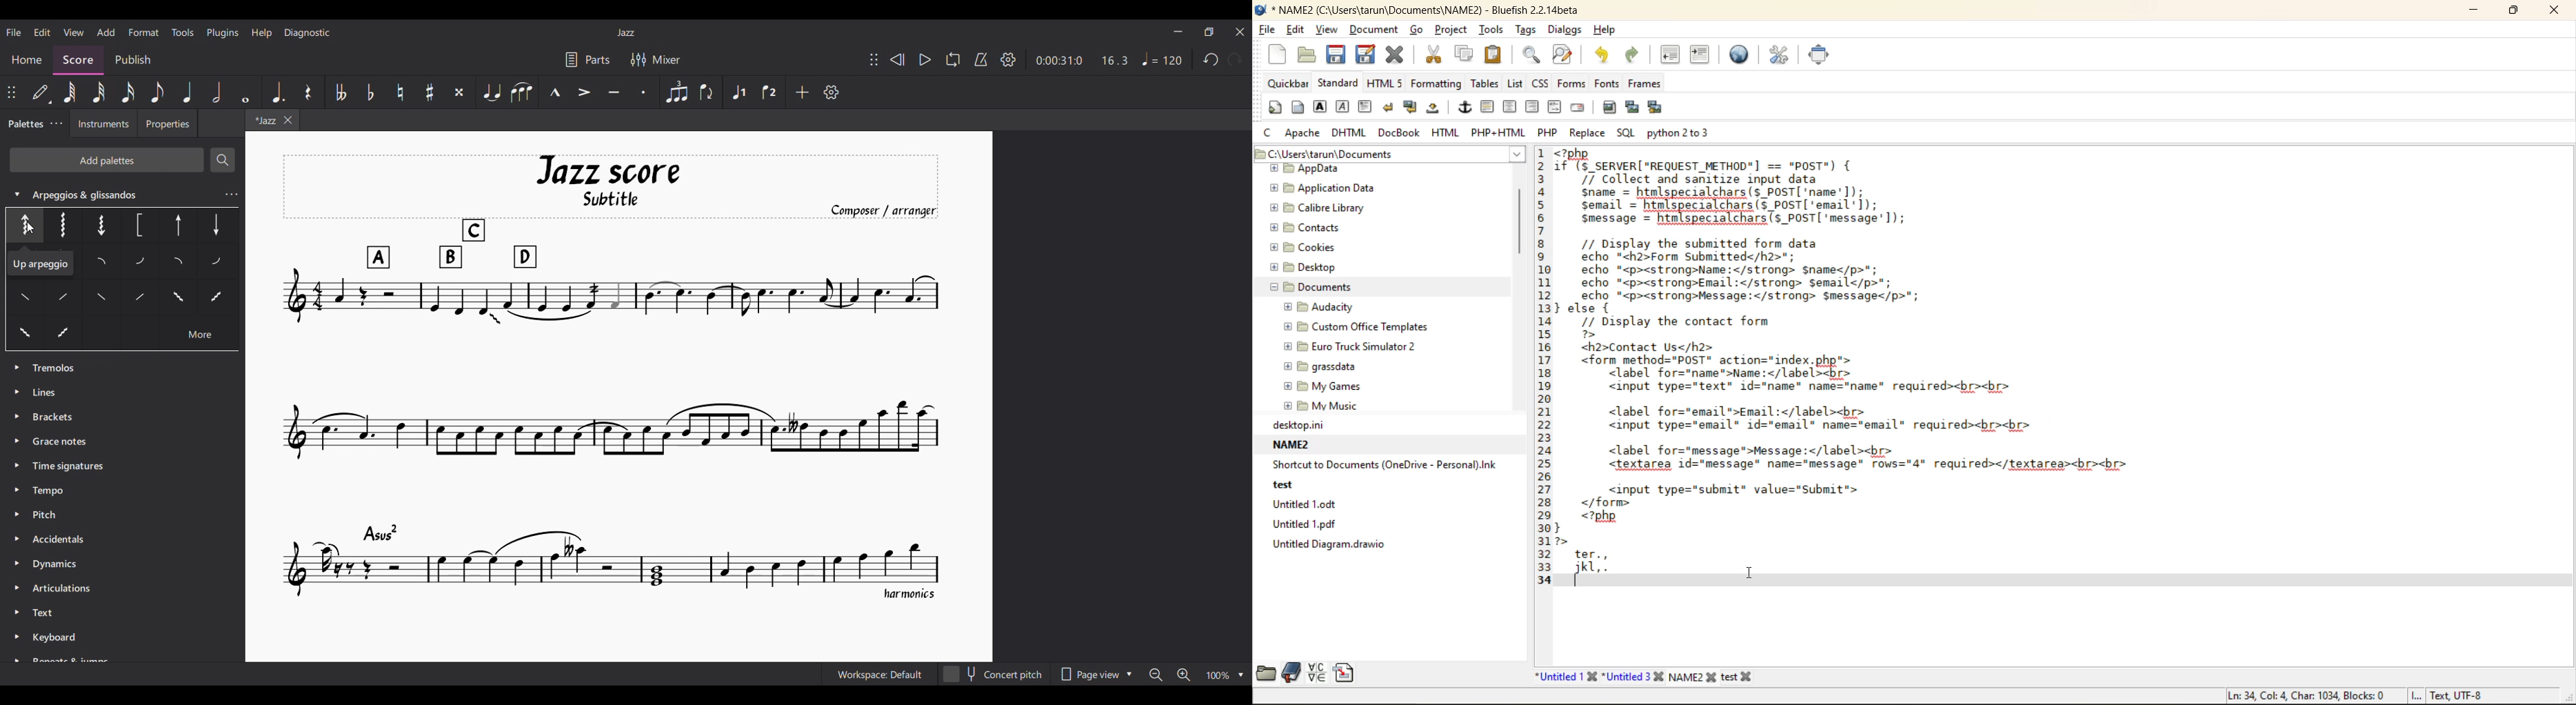  Describe the element at coordinates (74, 331) in the screenshot. I see `` at that location.